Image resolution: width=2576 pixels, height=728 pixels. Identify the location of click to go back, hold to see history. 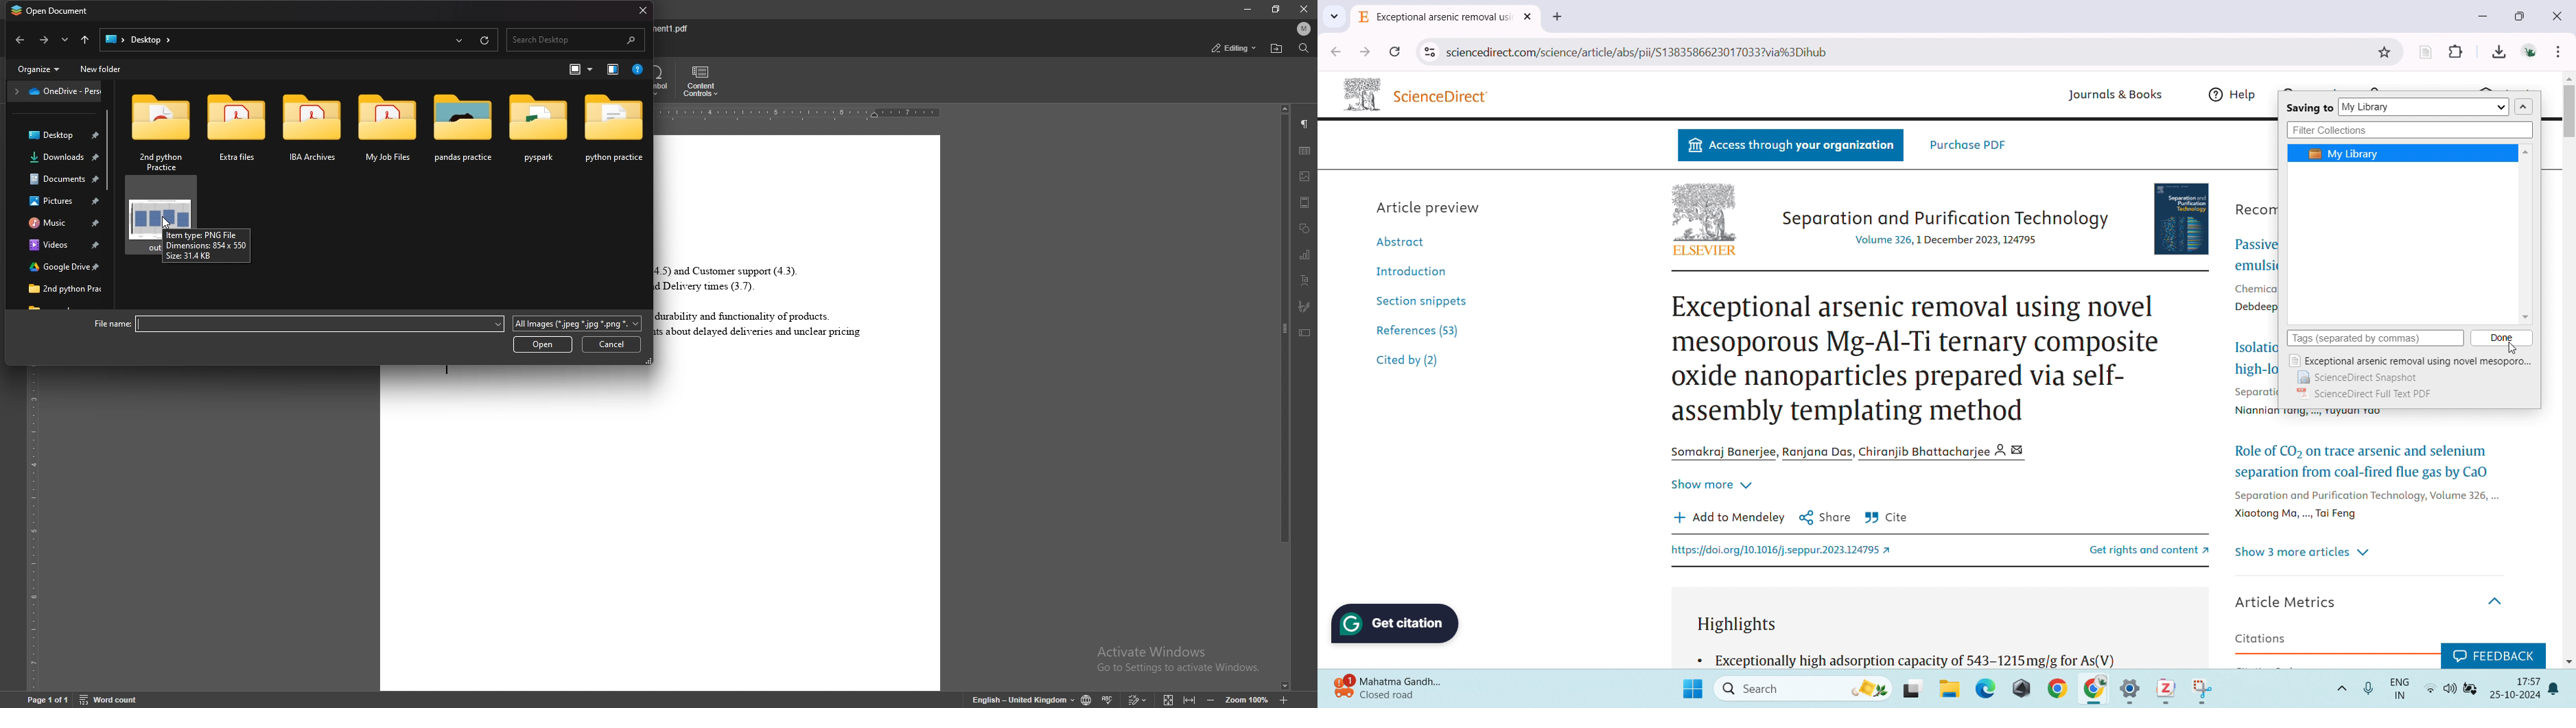
(1335, 51).